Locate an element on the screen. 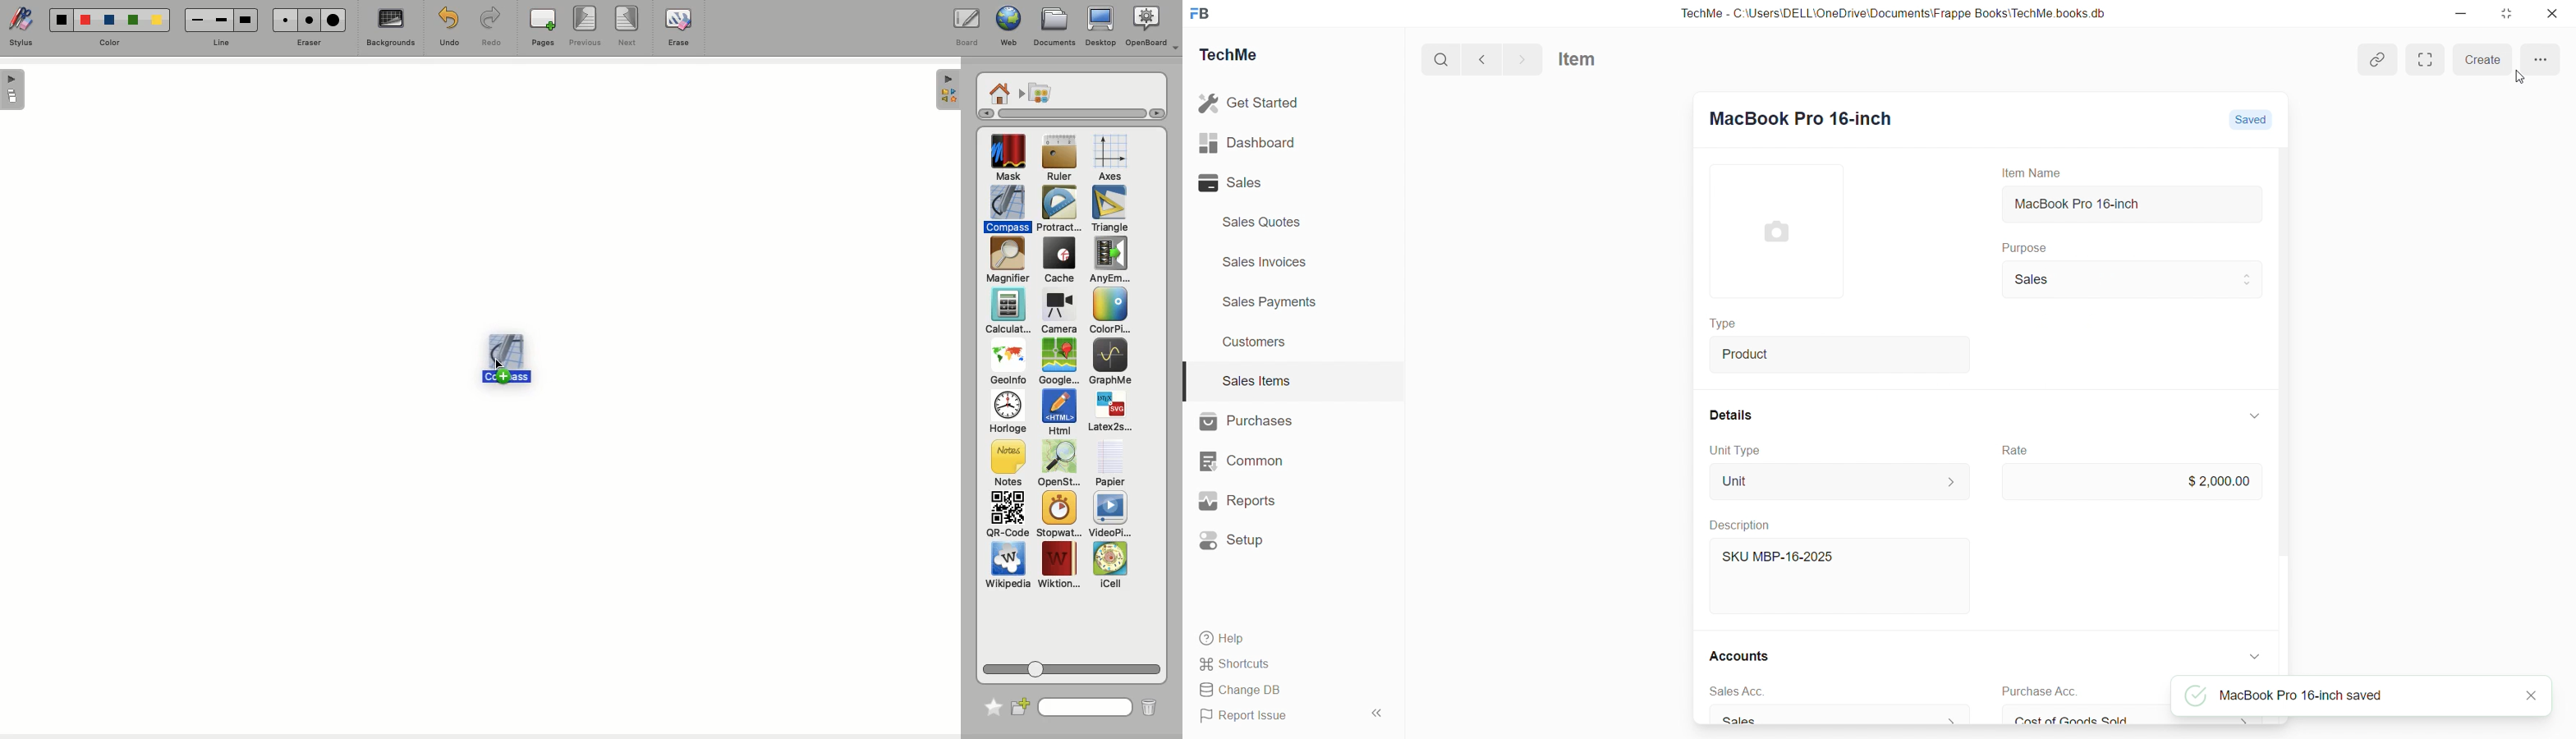 This screenshot has height=756, width=2576. Magnifier is located at coordinates (1007, 260).